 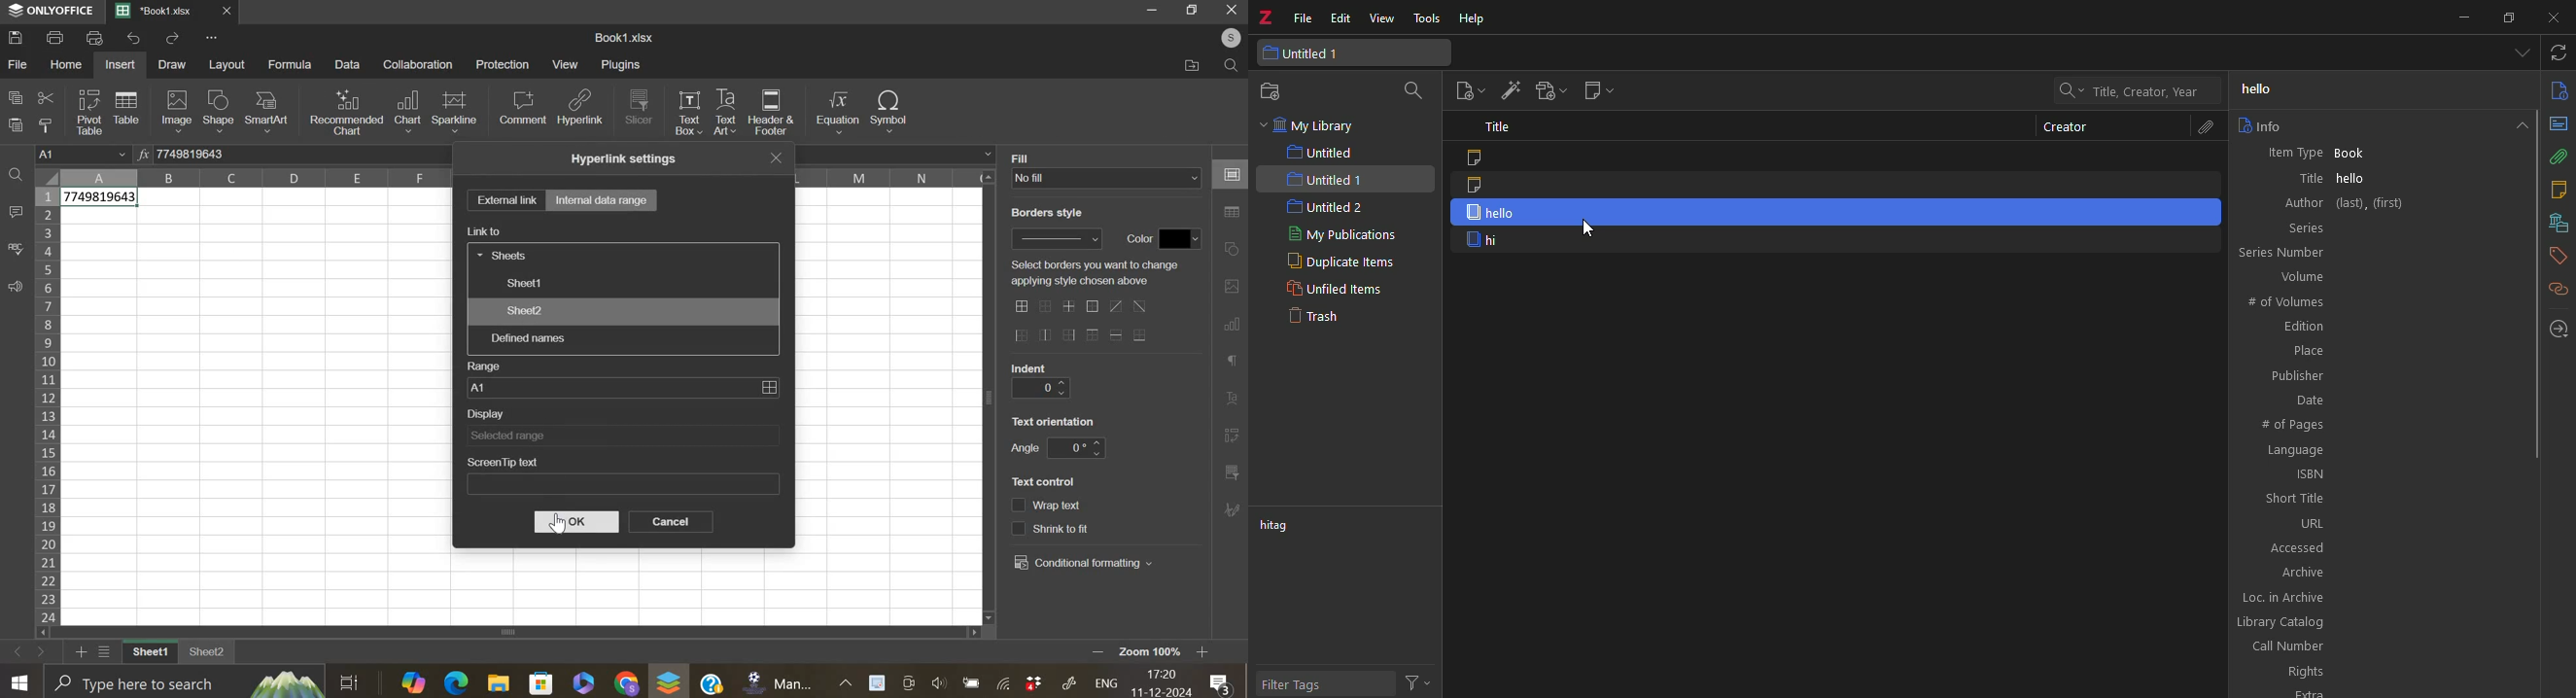 What do you see at coordinates (2350, 205) in the screenshot?
I see `author (last), (first)` at bounding box center [2350, 205].